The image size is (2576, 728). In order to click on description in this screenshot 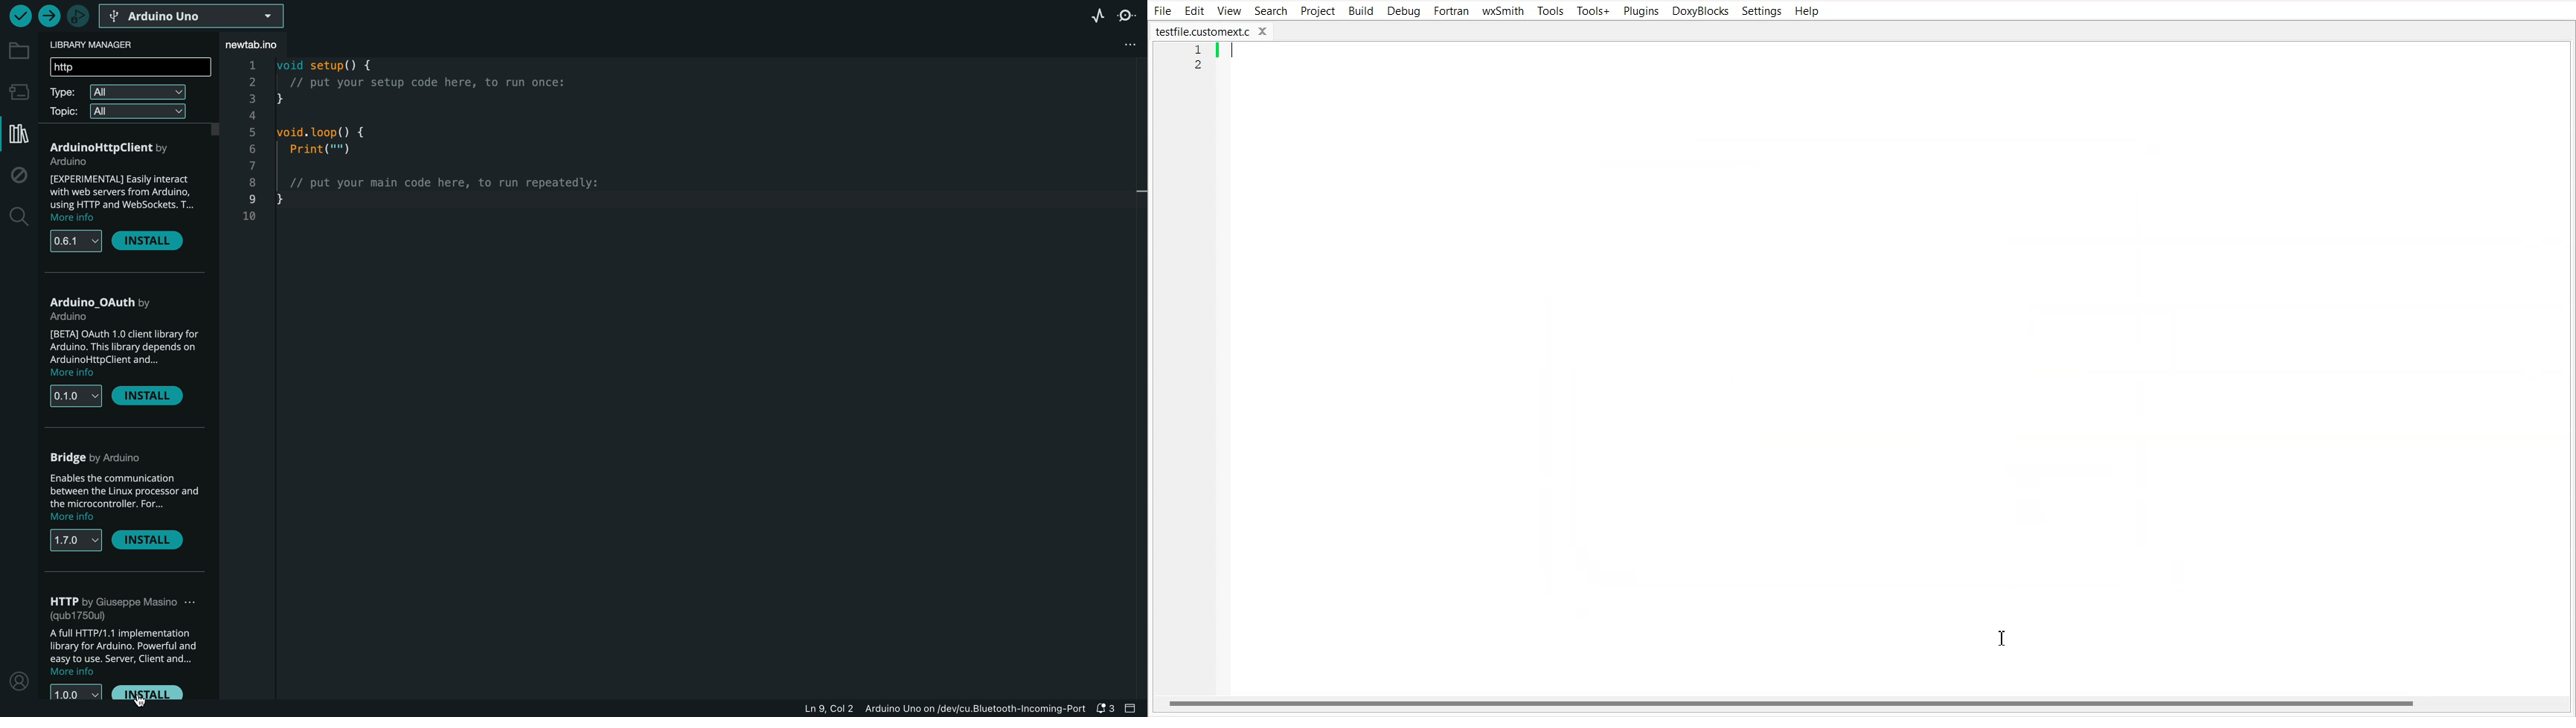, I will do `click(119, 651)`.